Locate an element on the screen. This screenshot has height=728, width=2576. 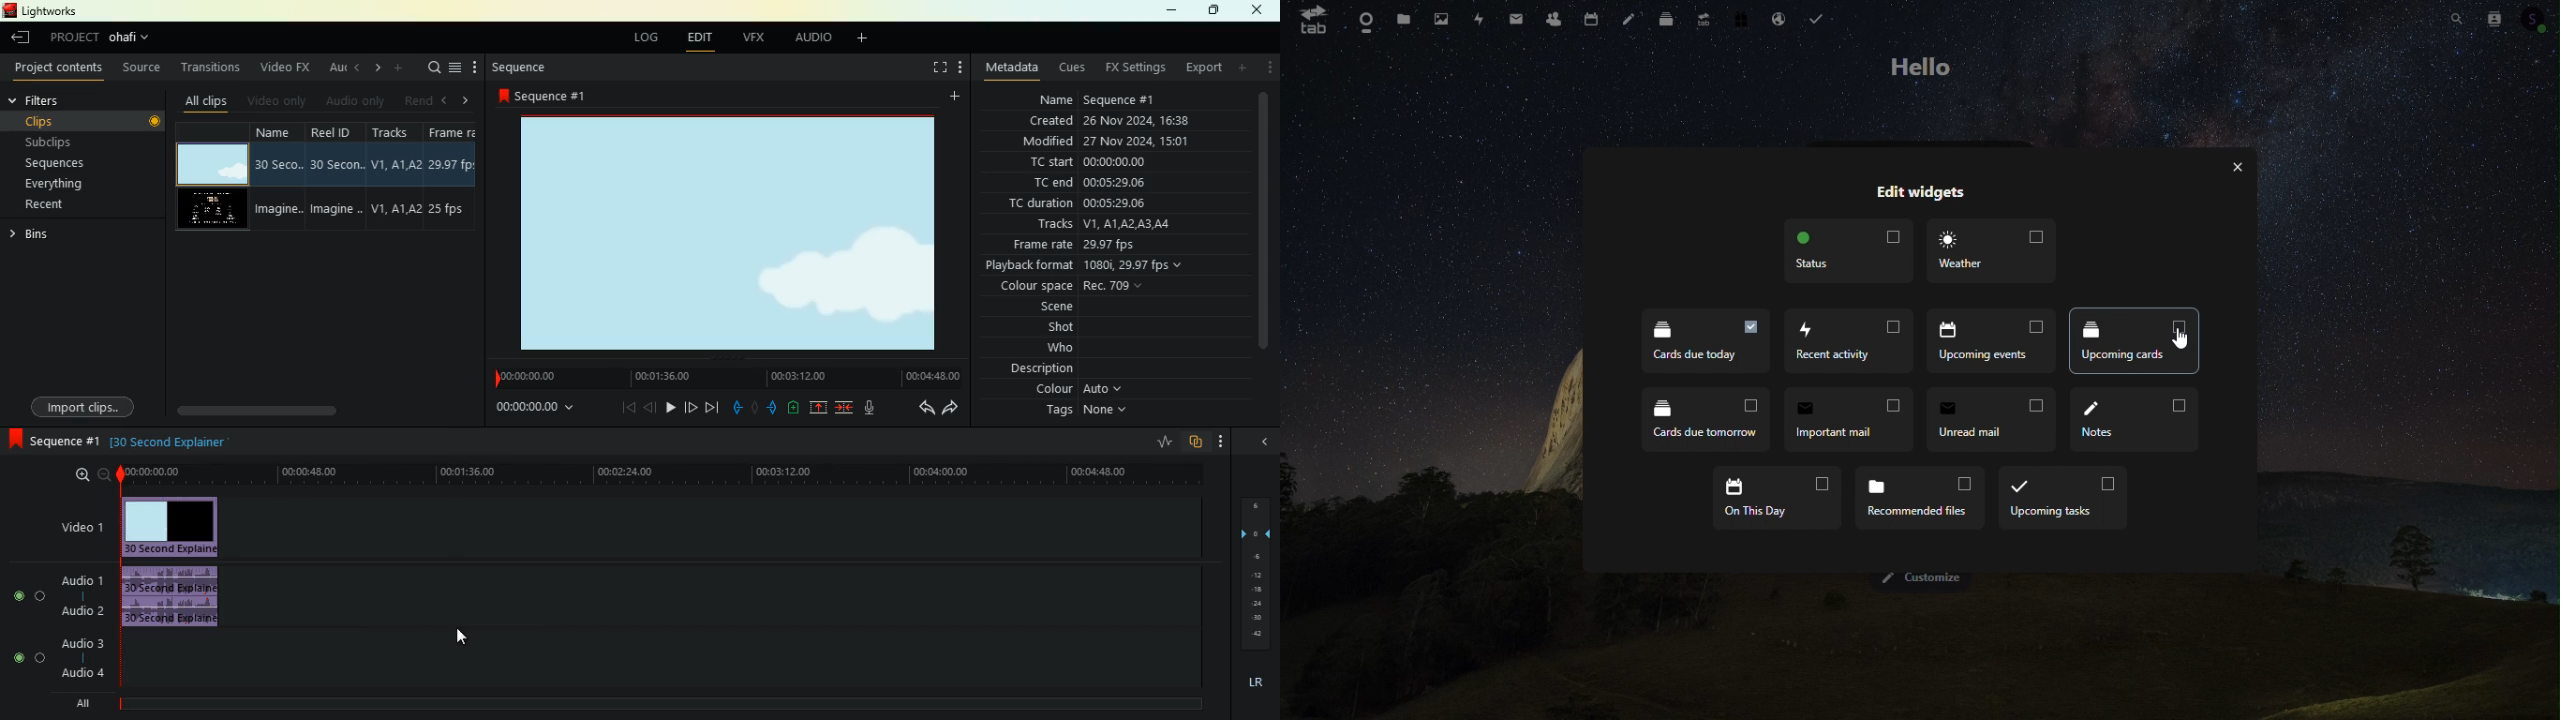
Account icon is located at coordinates (2540, 20).